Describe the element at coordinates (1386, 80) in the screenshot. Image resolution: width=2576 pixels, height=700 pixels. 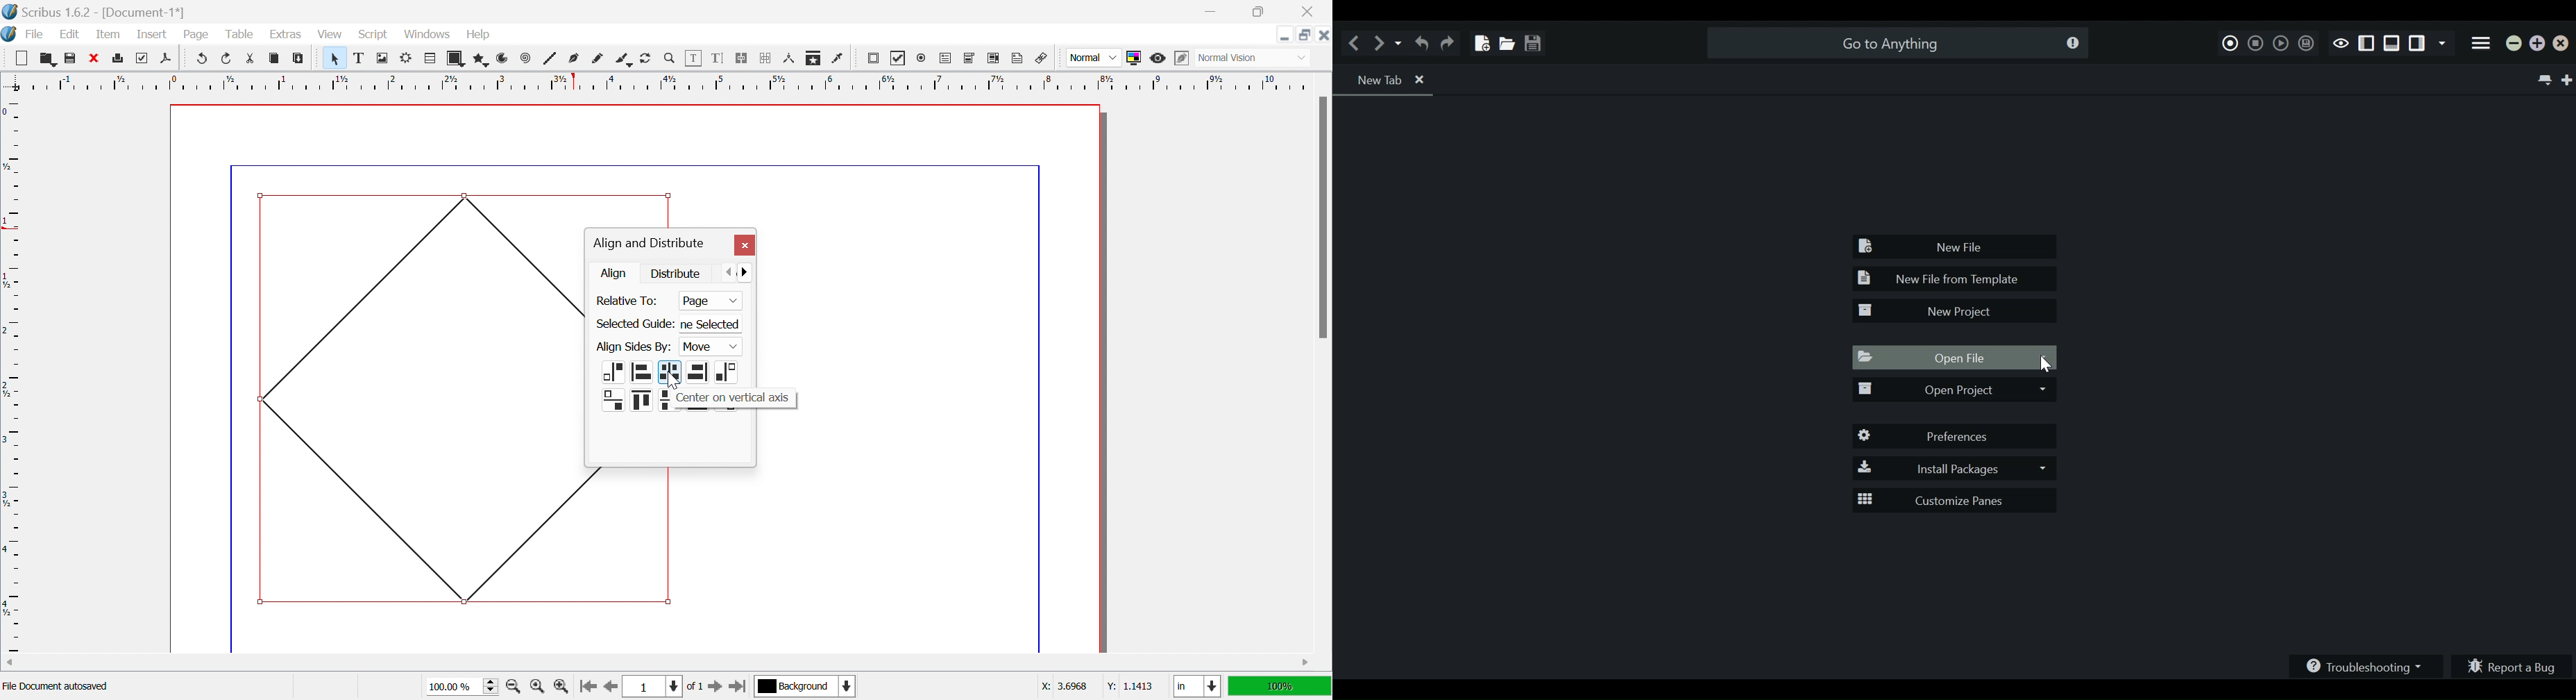
I see `Open Tabs` at that location.